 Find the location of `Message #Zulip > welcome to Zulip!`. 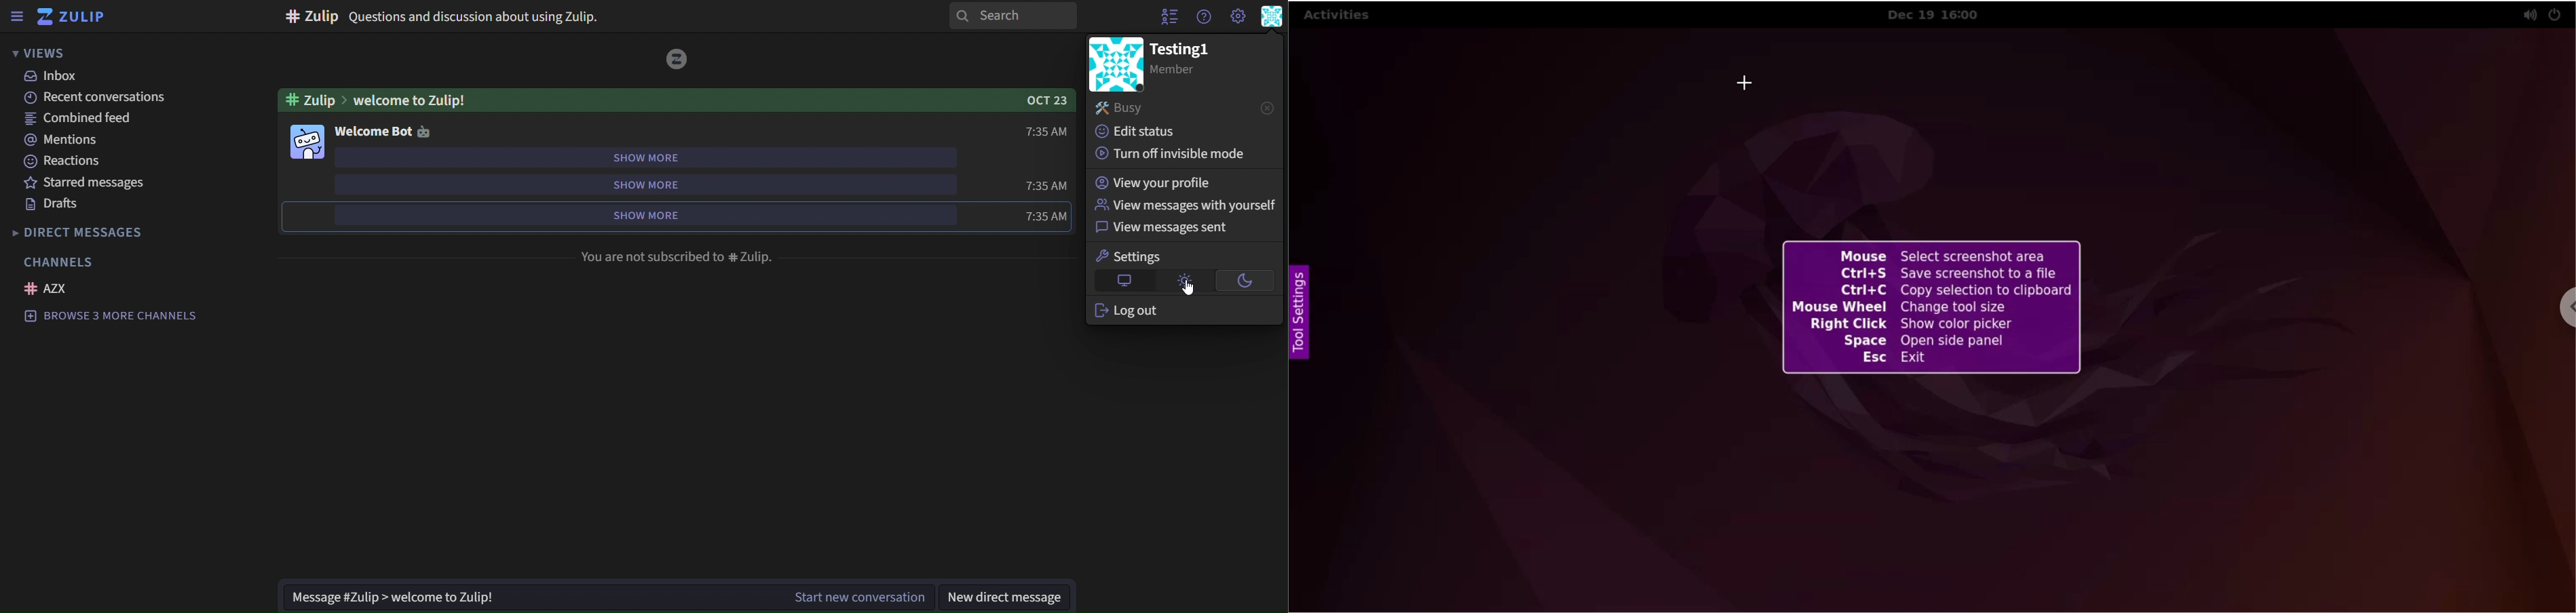

Message #Zulip > welcome to Zulip! is located at coordinates (394, 594).